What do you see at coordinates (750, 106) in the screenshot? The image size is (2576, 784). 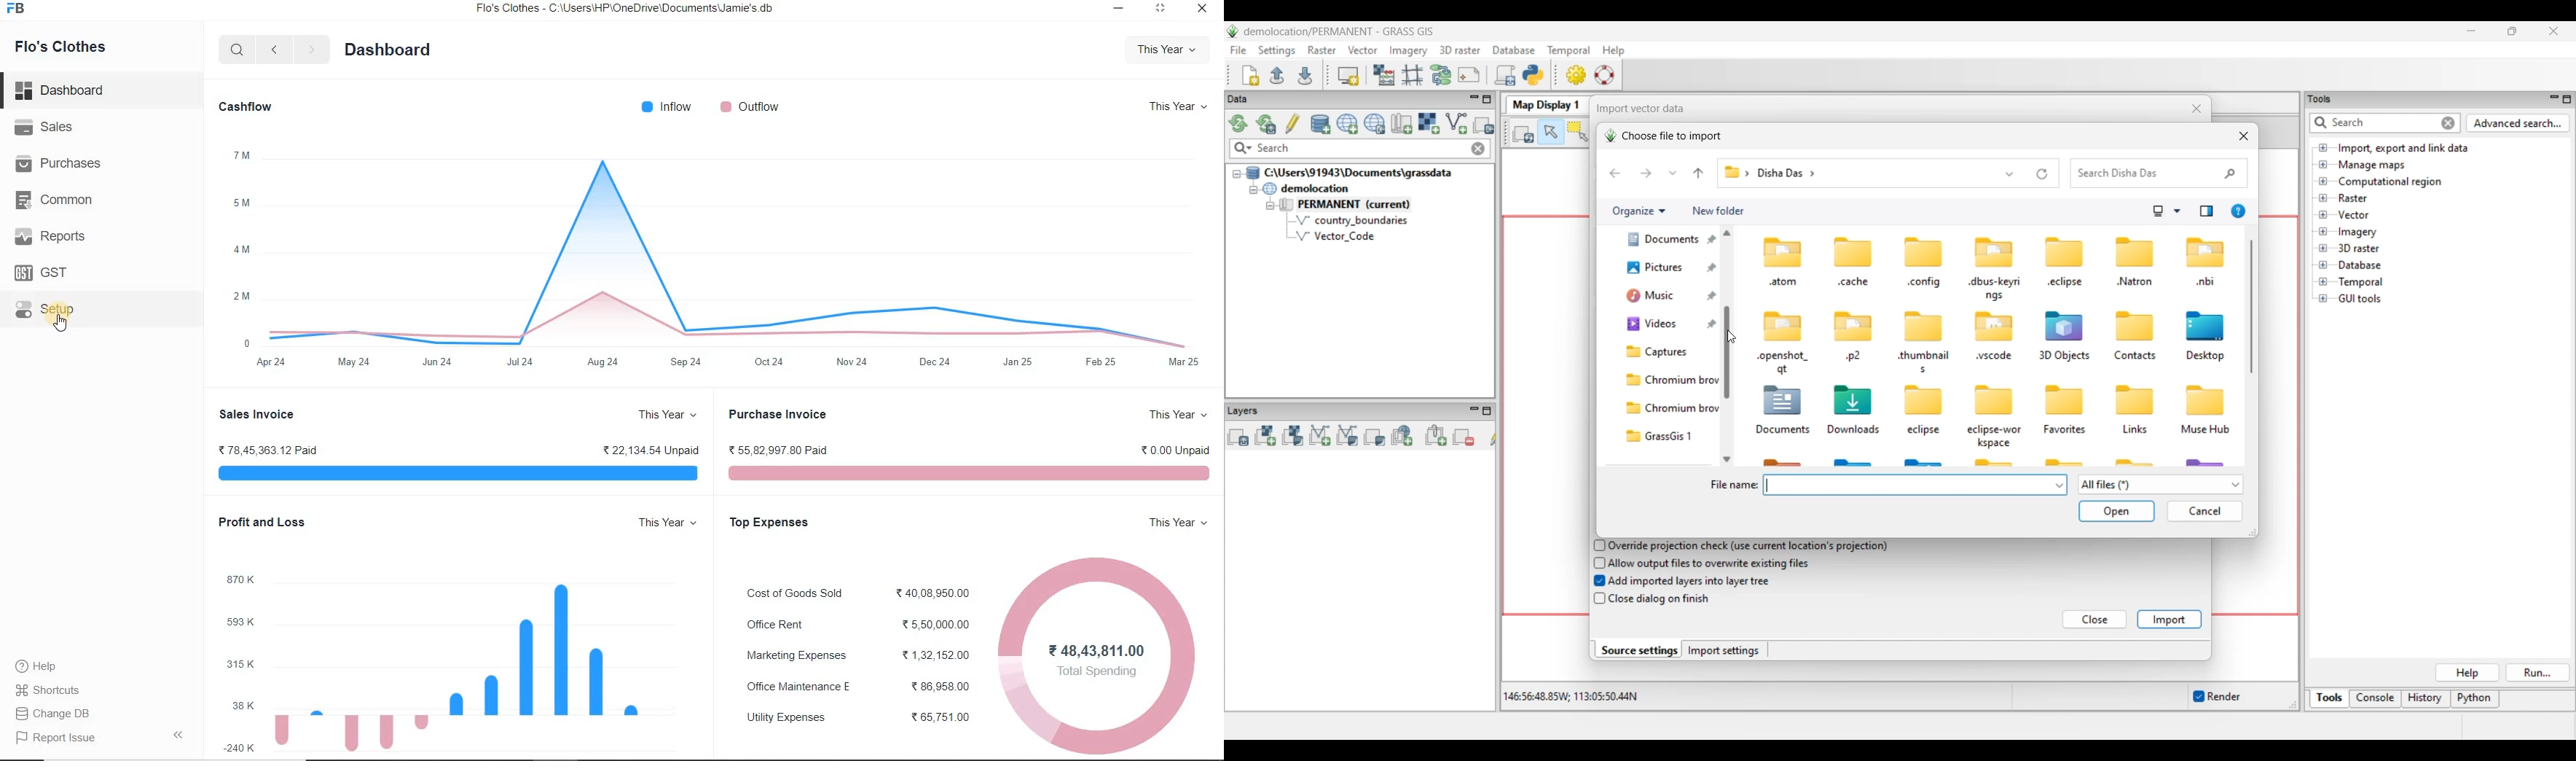 I see `@® Outflow` at bounding box center [750, 106].